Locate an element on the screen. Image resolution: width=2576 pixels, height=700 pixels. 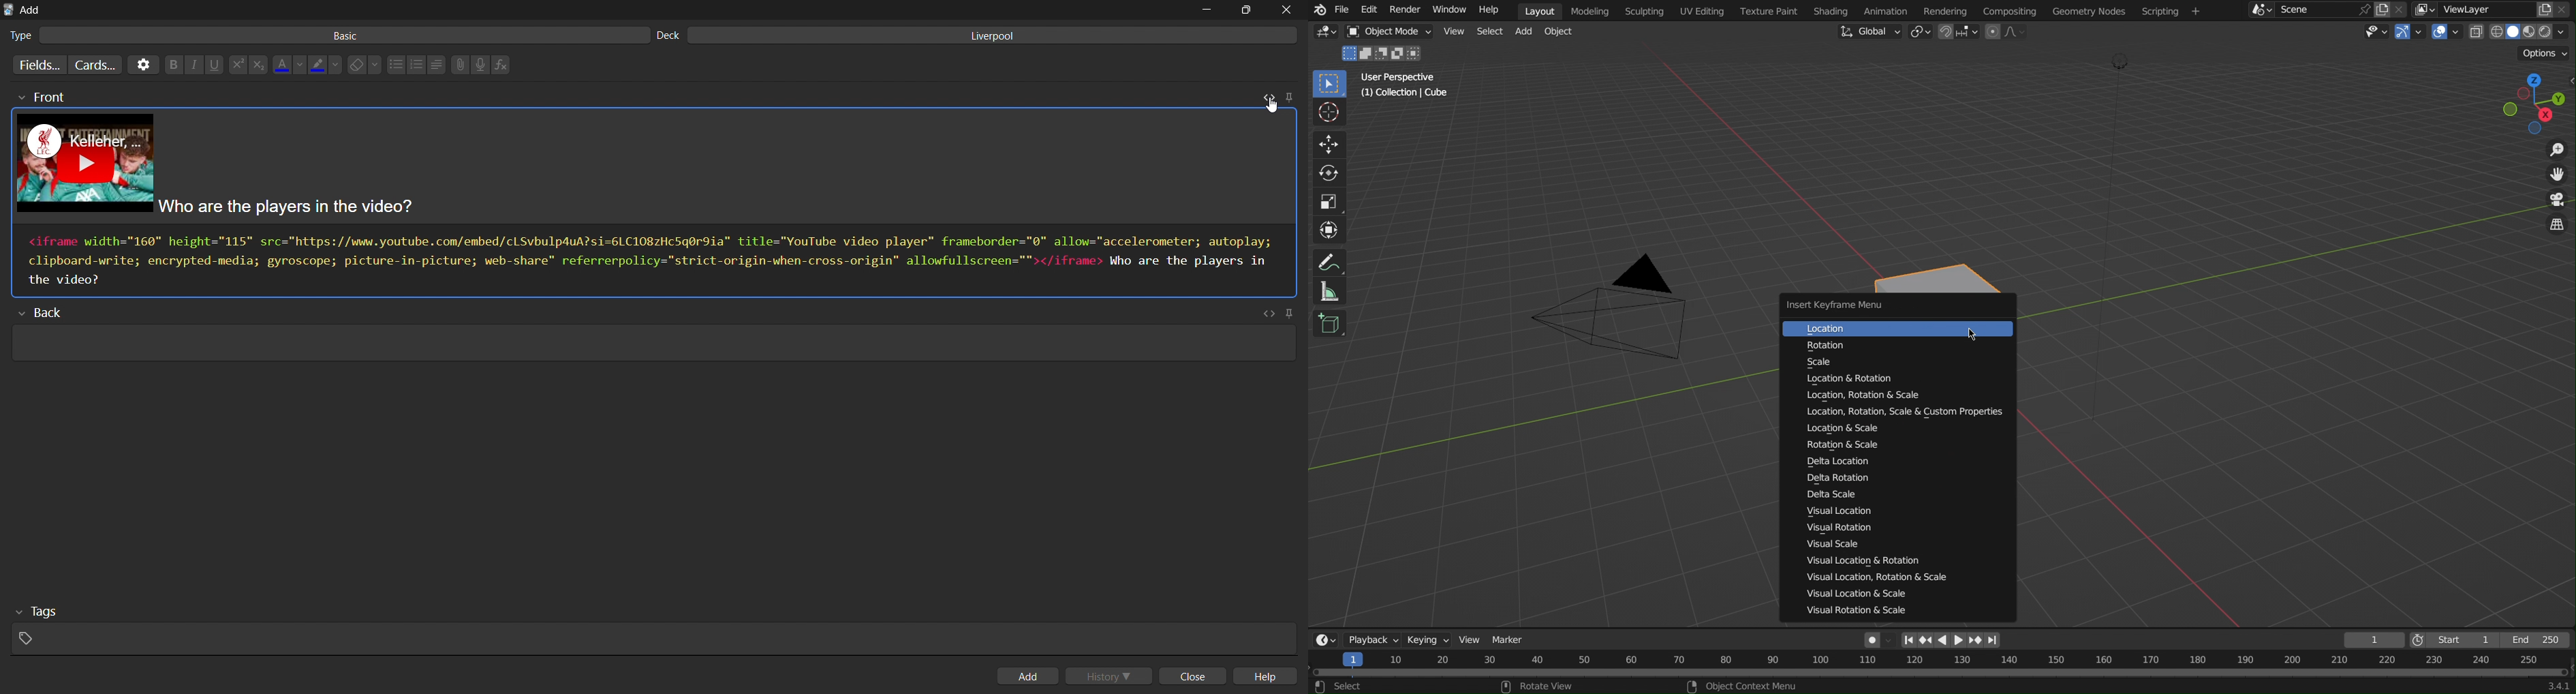
attach files is located at coordinates (459, 65).